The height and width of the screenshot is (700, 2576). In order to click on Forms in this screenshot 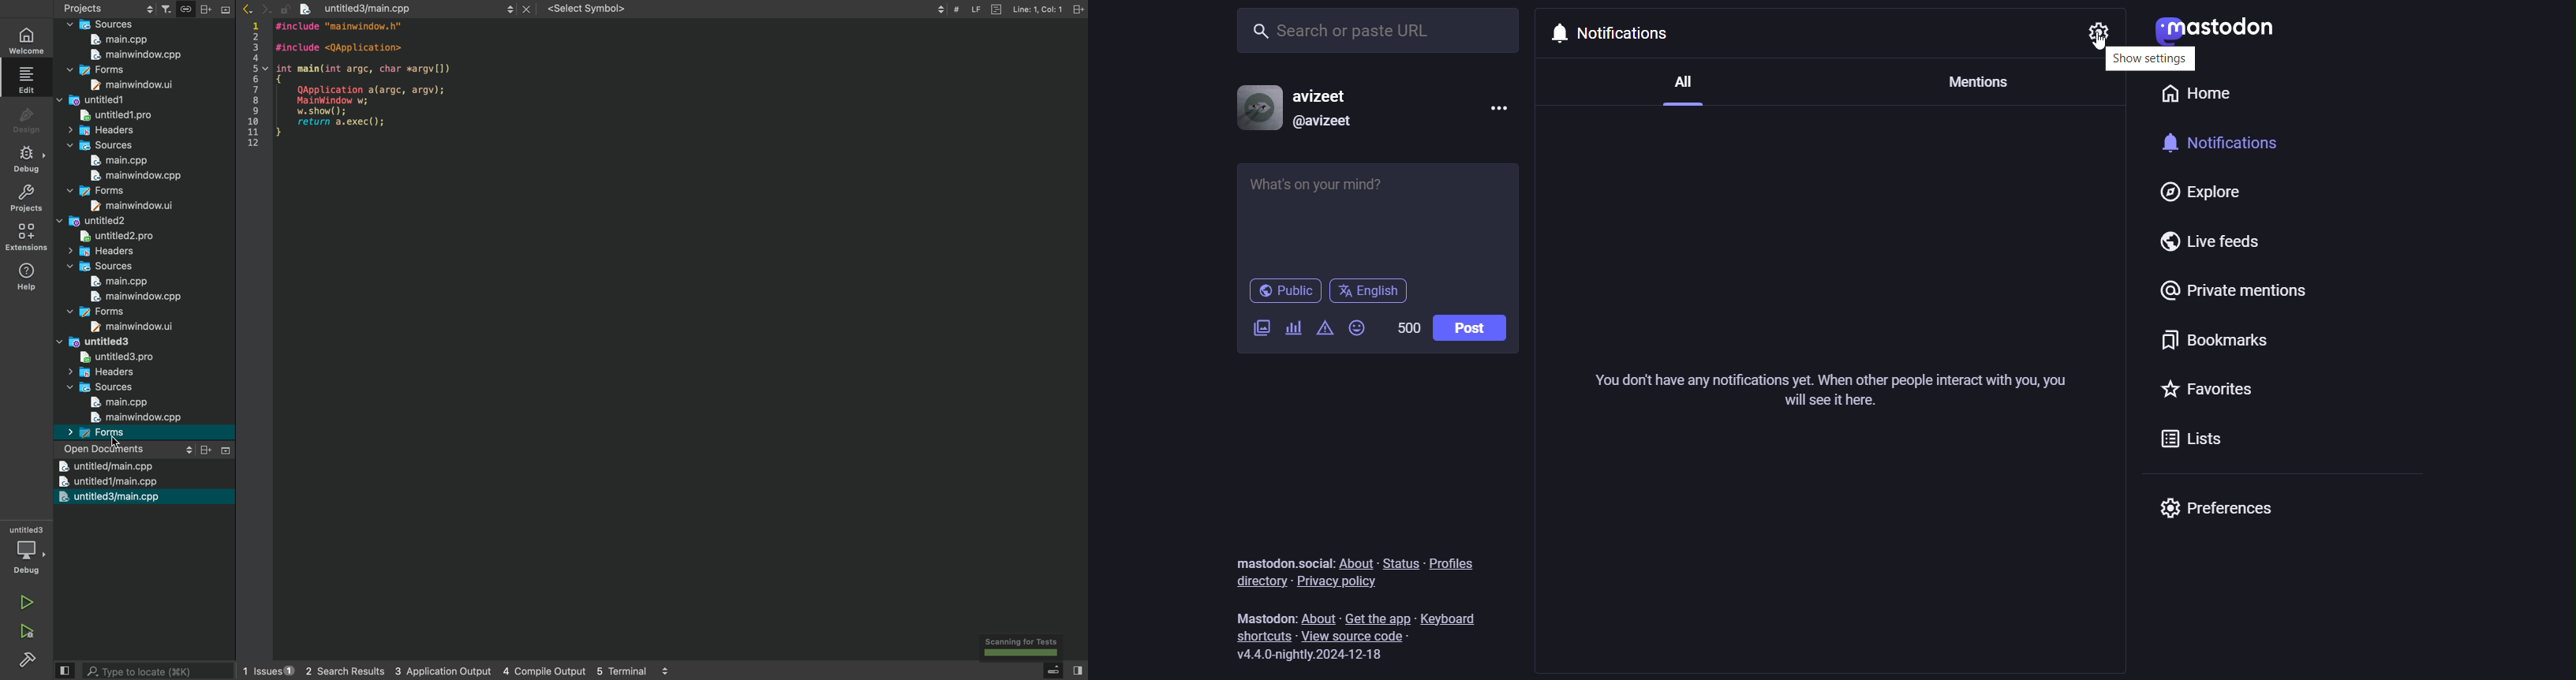, I will do `click(95, 190)`.